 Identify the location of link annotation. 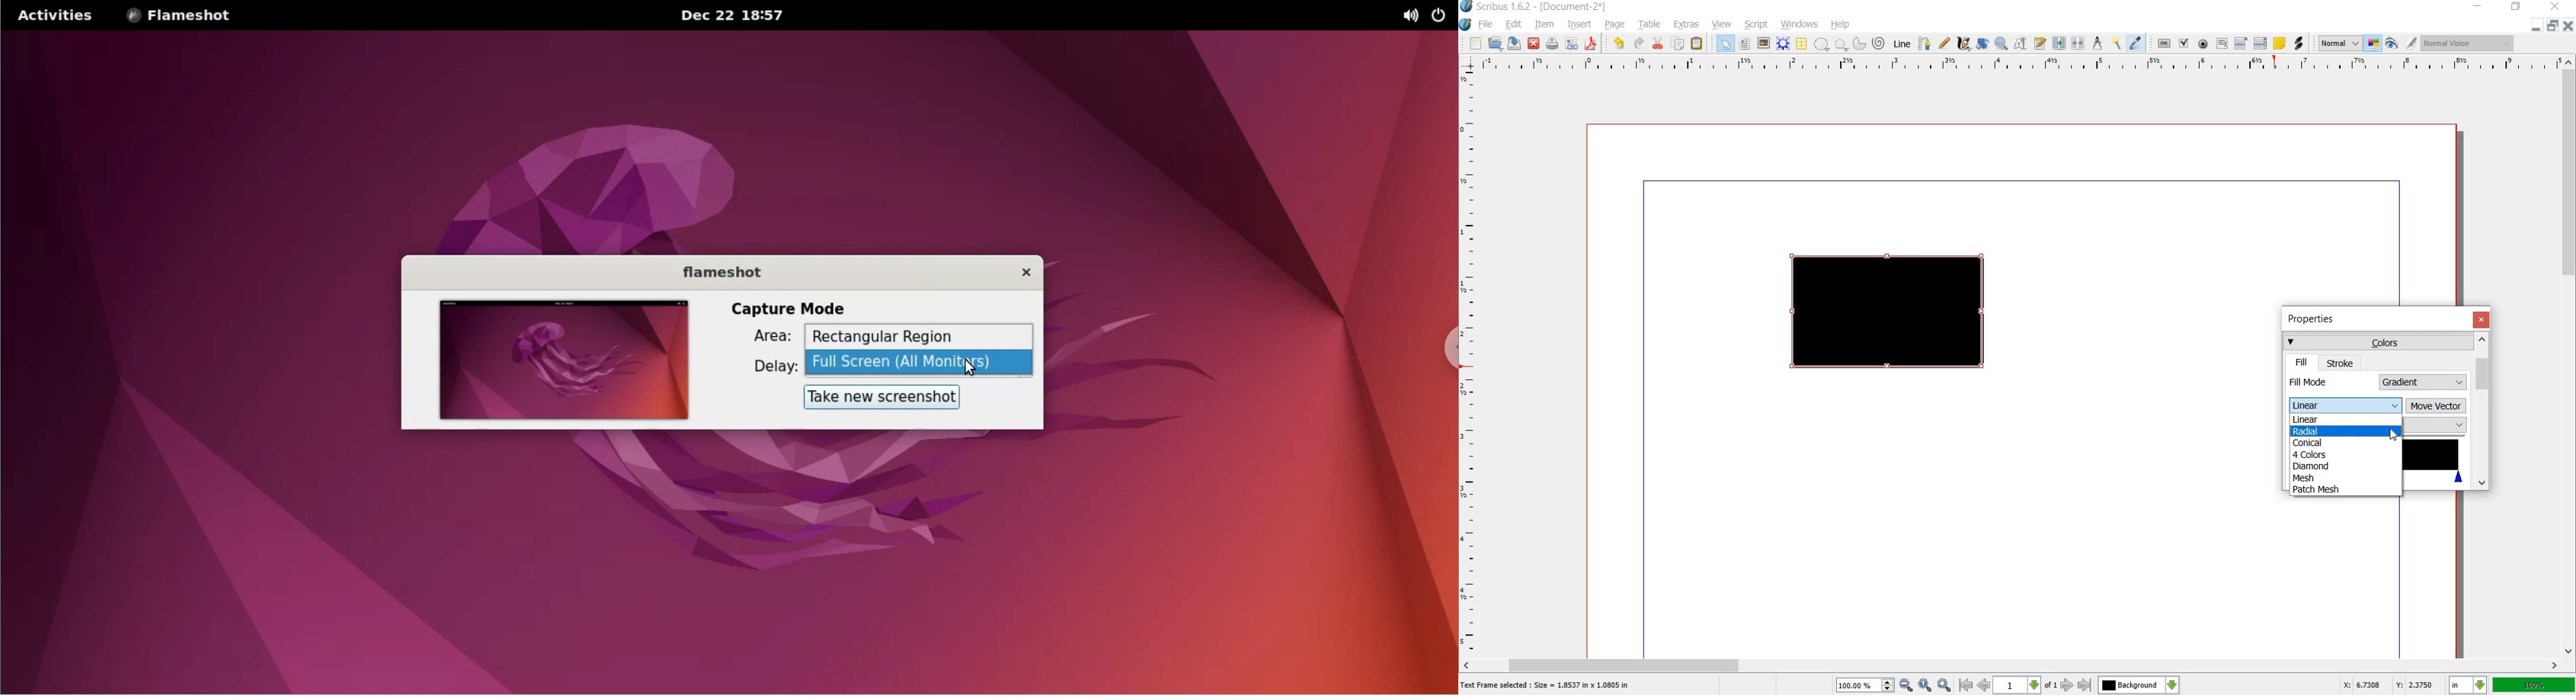
(2298, 44).